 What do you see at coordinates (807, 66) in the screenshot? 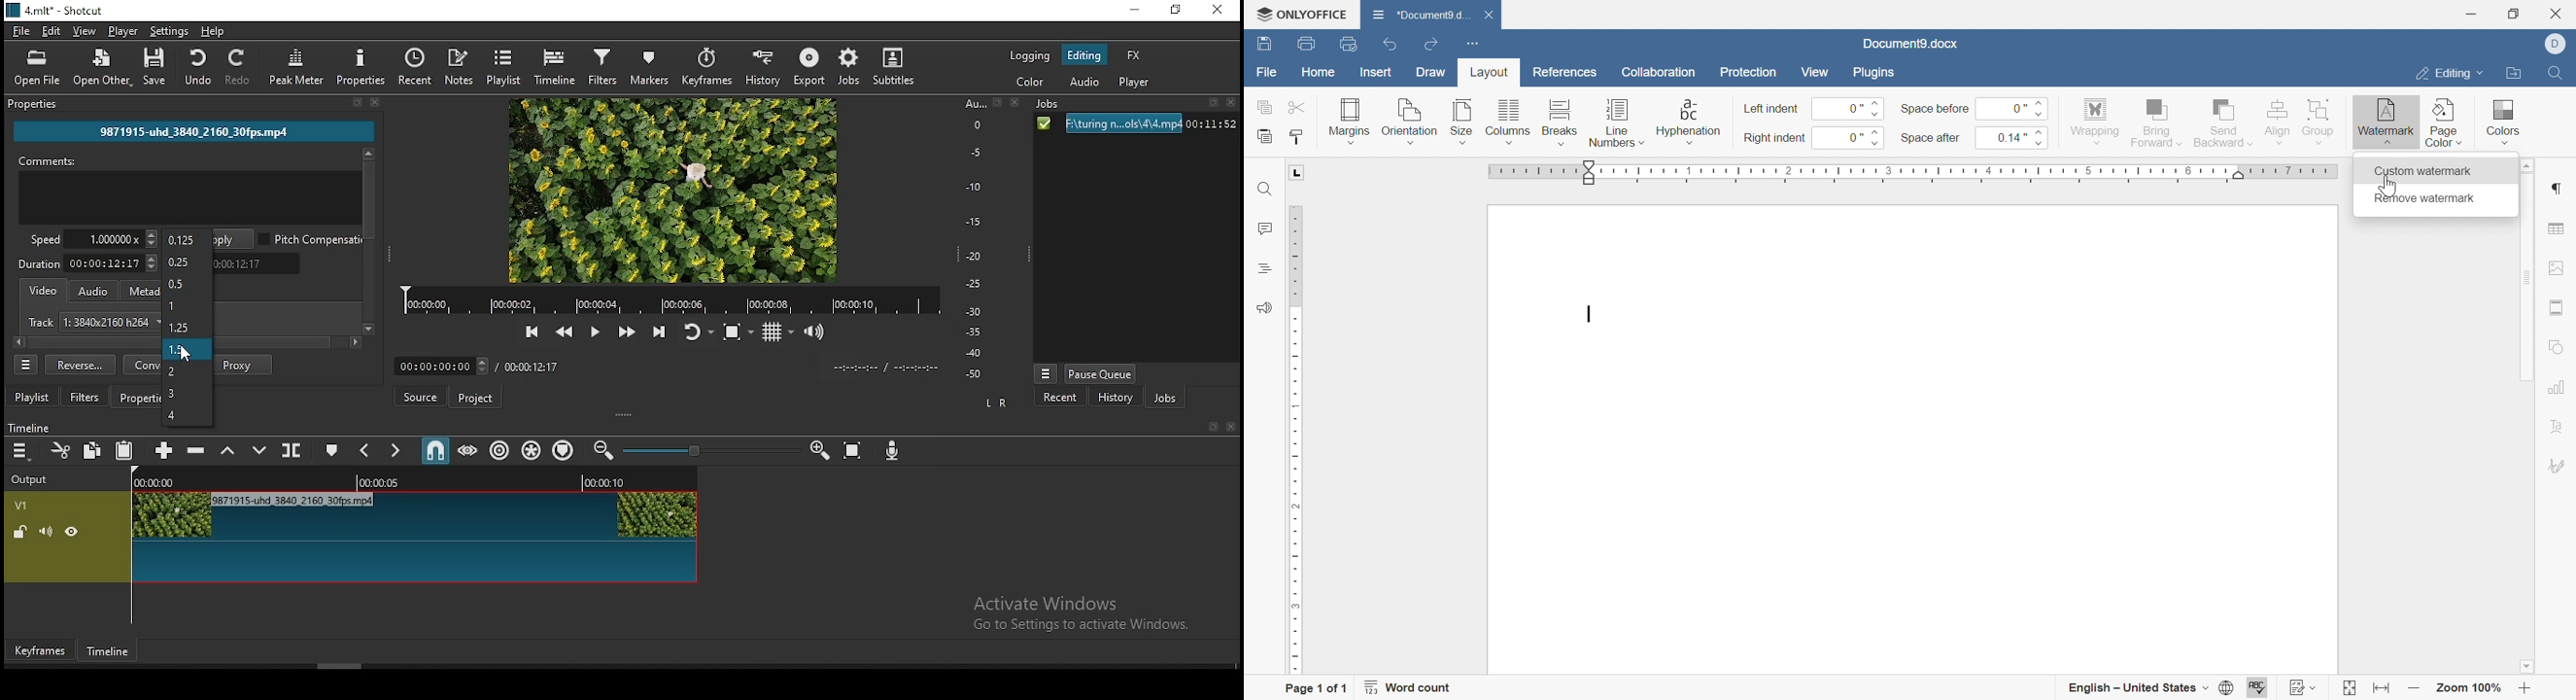
I see `export` at bounding box center [807, 66].